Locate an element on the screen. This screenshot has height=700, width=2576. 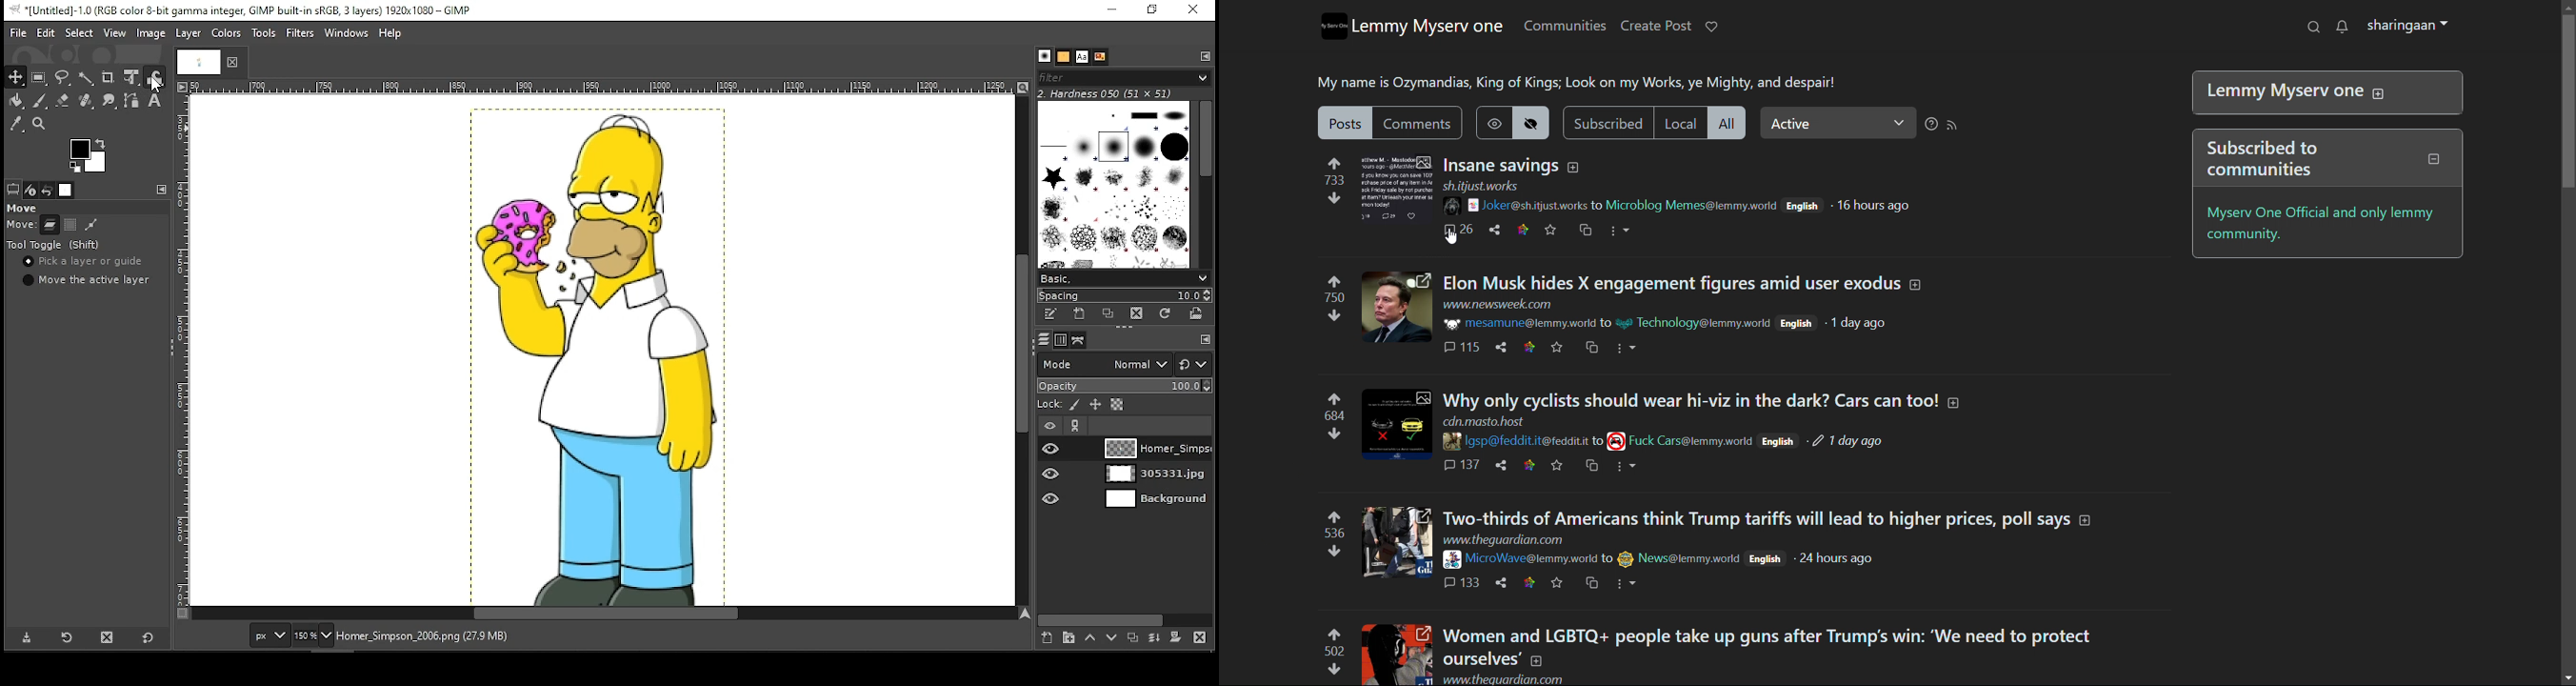
share is located at coordinates (1494, 231).